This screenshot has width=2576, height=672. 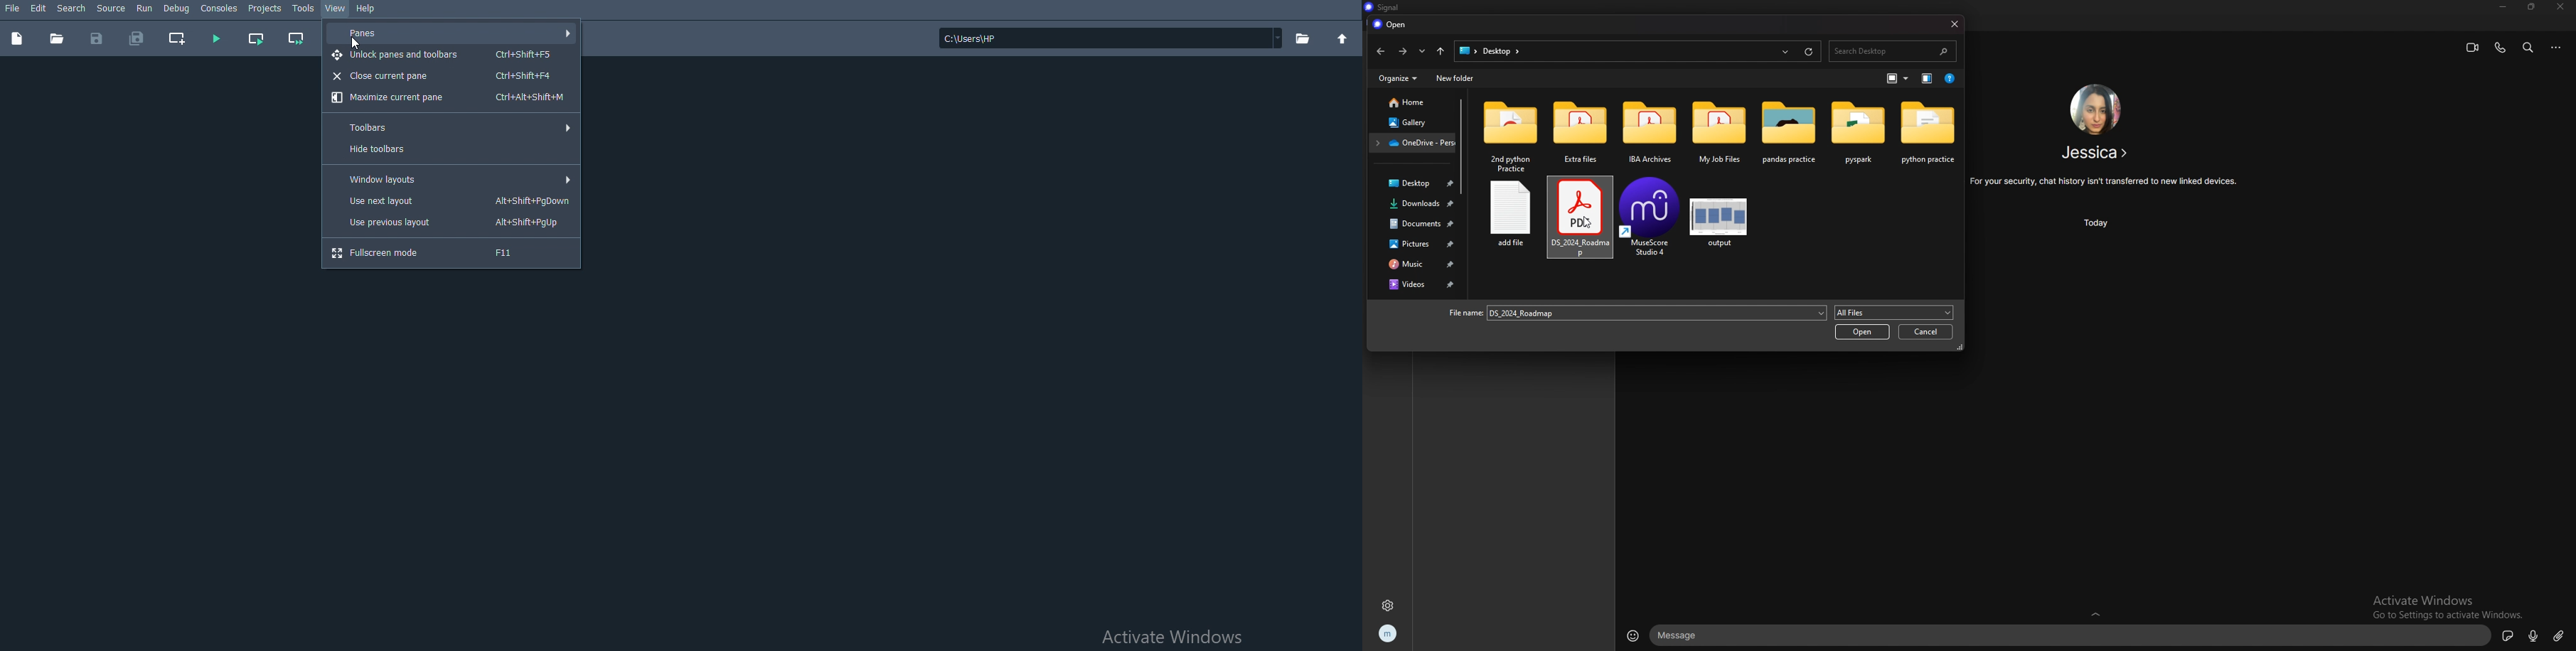 I want to click on File, so click(x=11, y=7).